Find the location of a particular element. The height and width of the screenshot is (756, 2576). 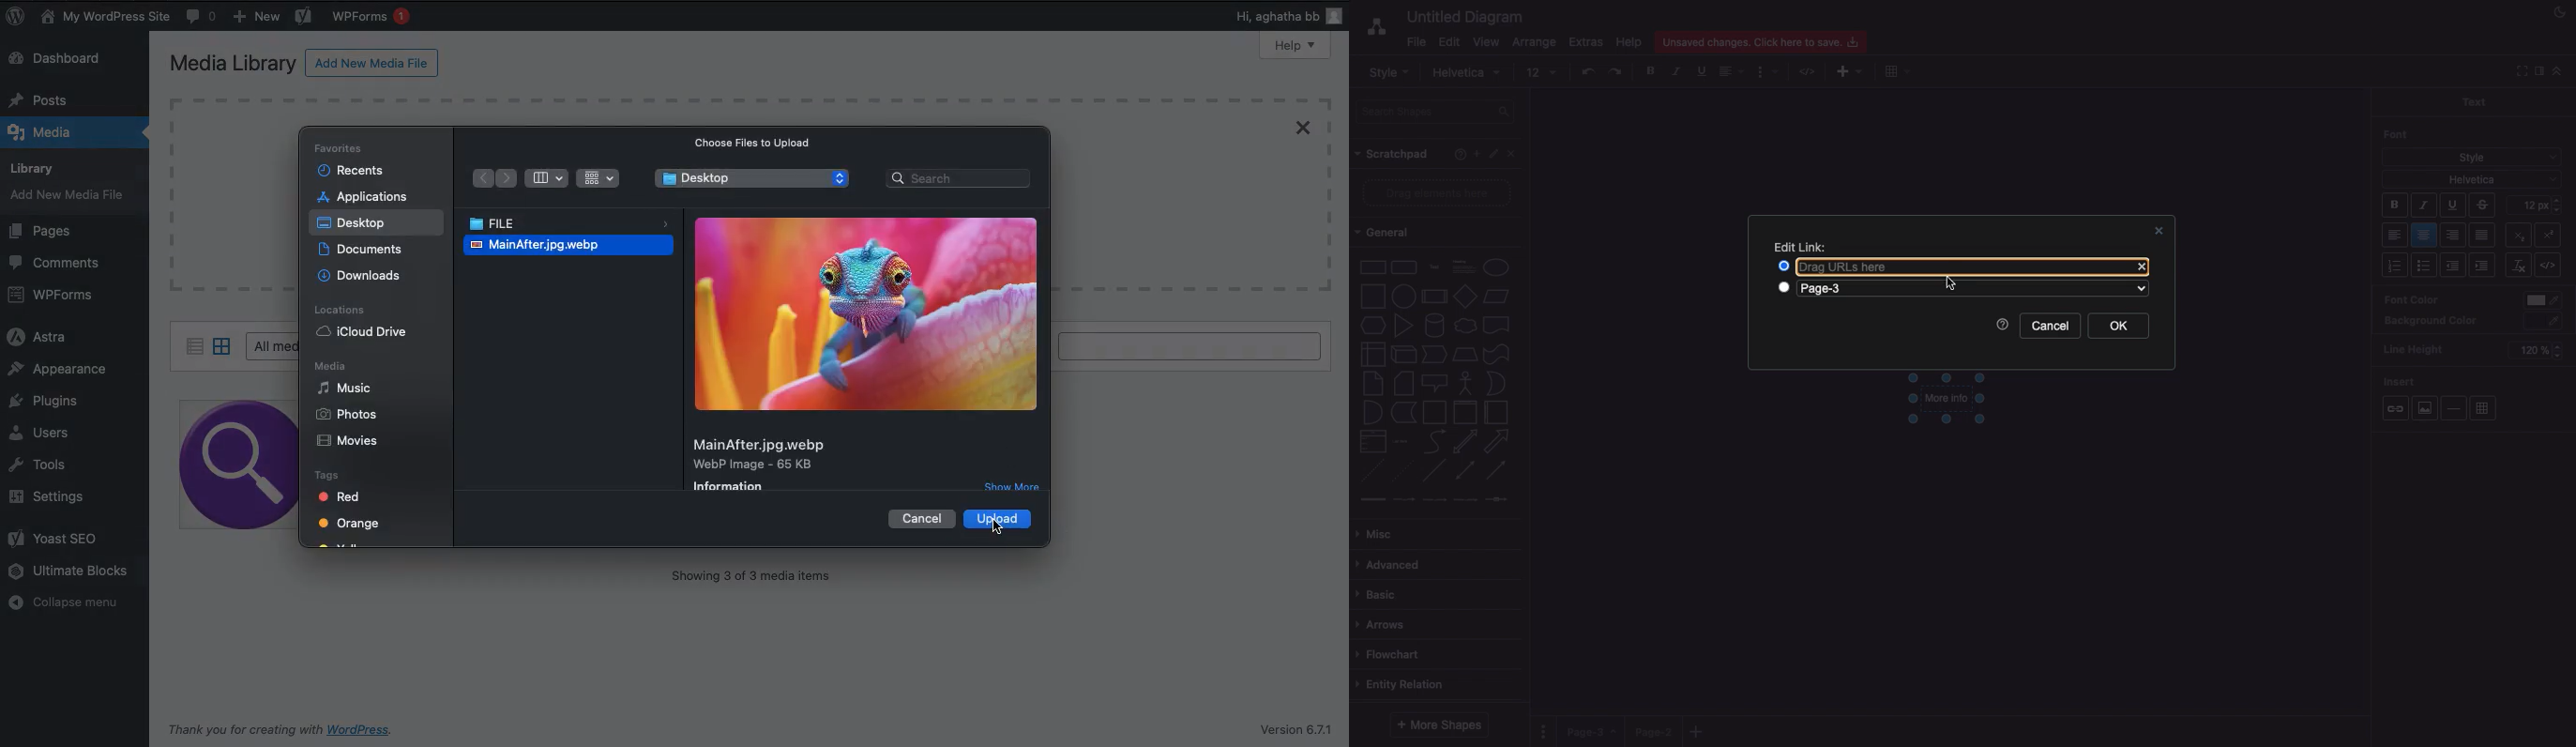

Image is located at coordinates (2424, 408).